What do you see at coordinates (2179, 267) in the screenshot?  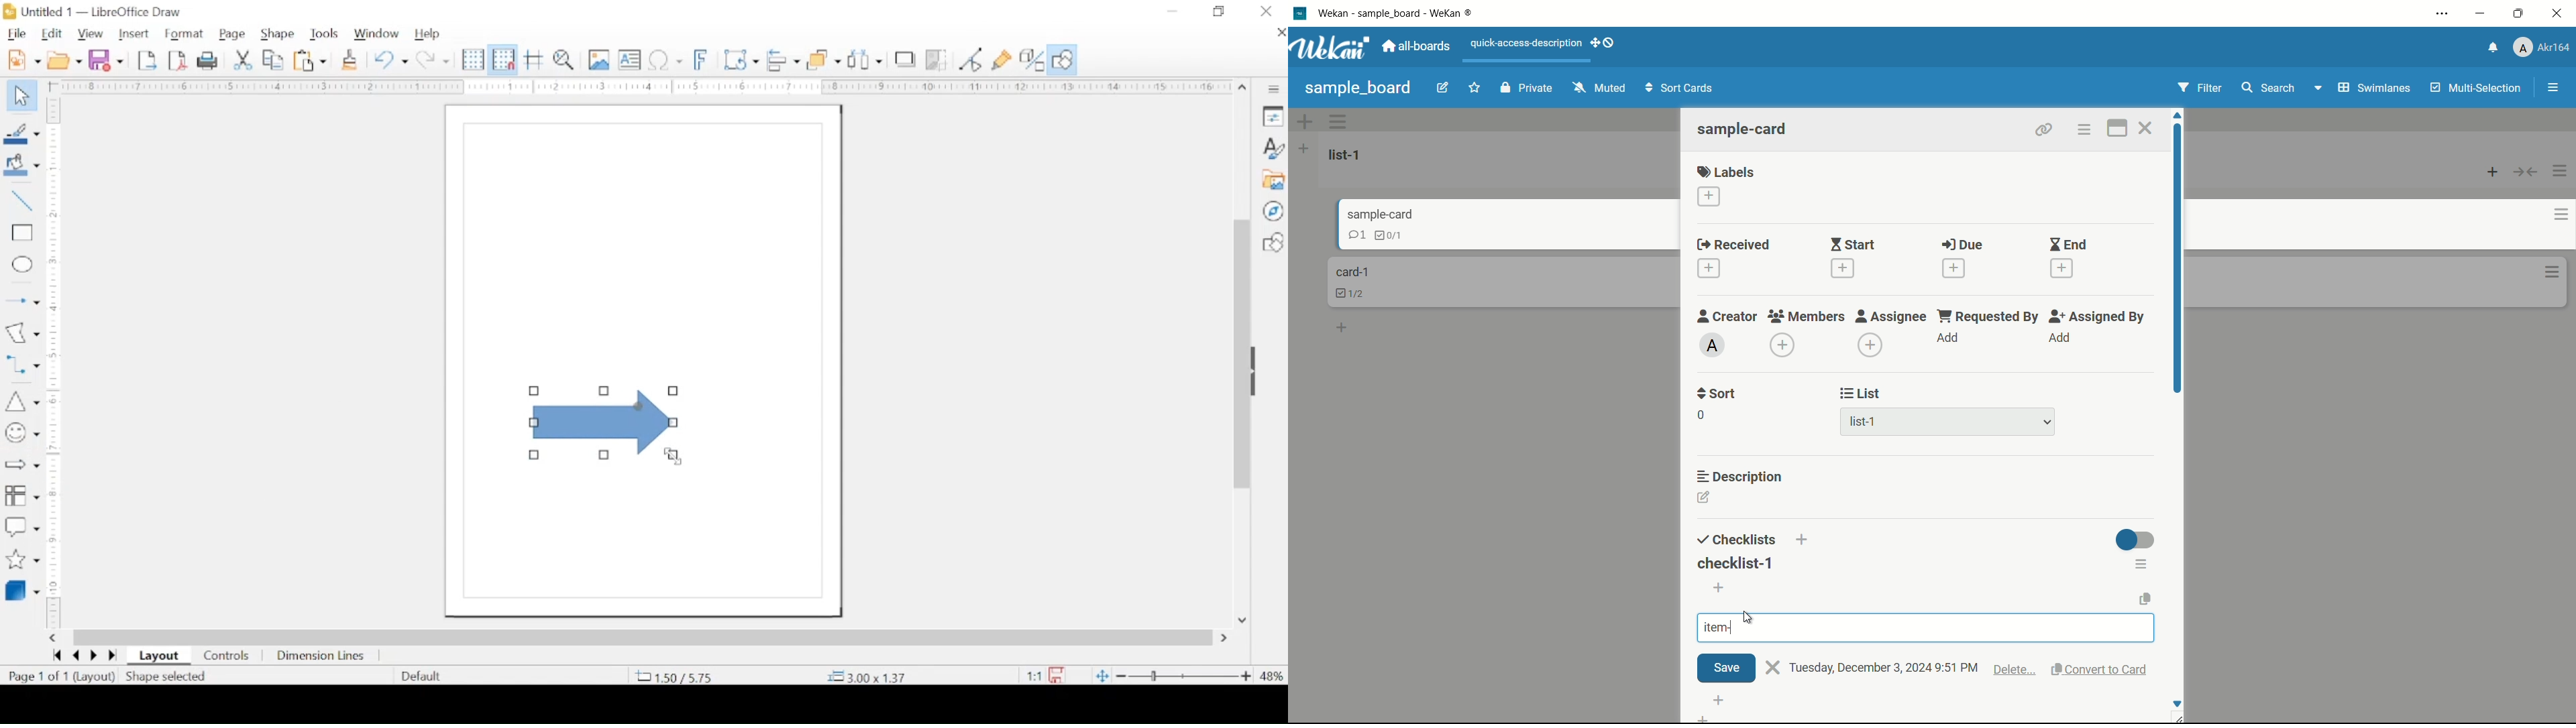 I see `scroll bar` at bounding box center [2179, 267].